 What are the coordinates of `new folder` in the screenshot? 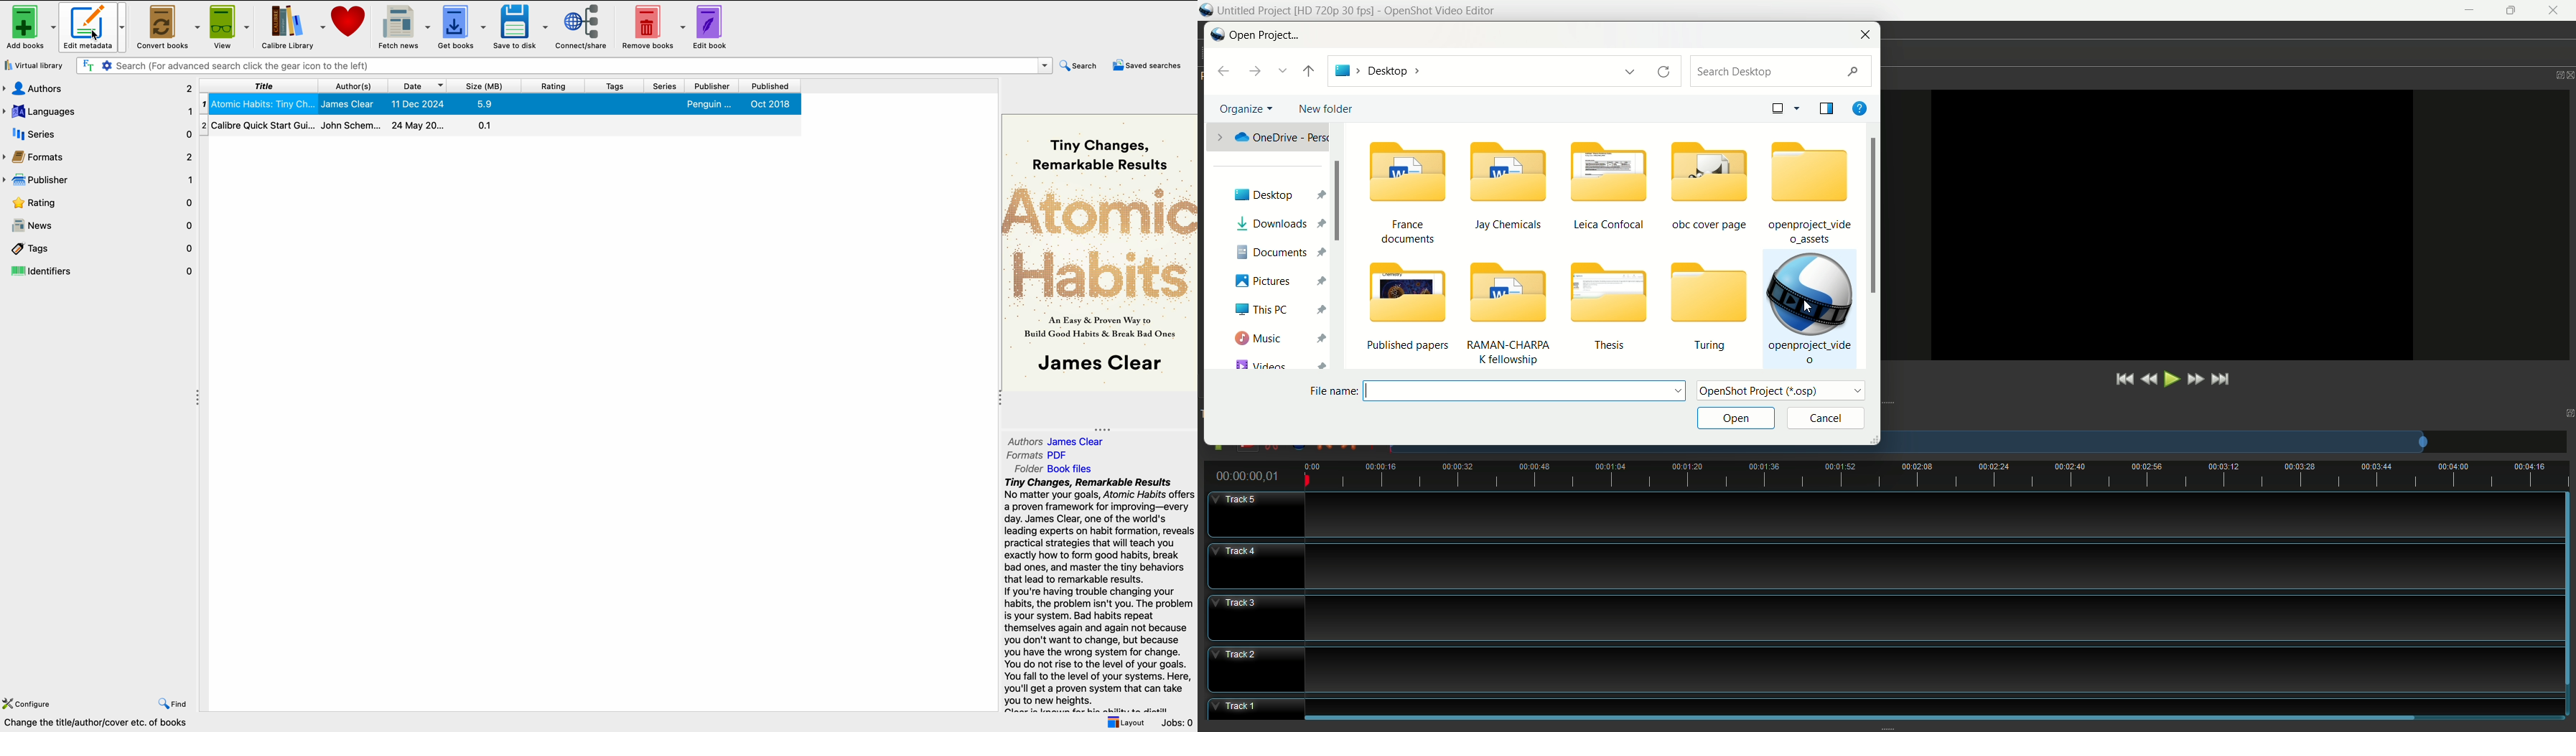 It's located at (1329, 108).